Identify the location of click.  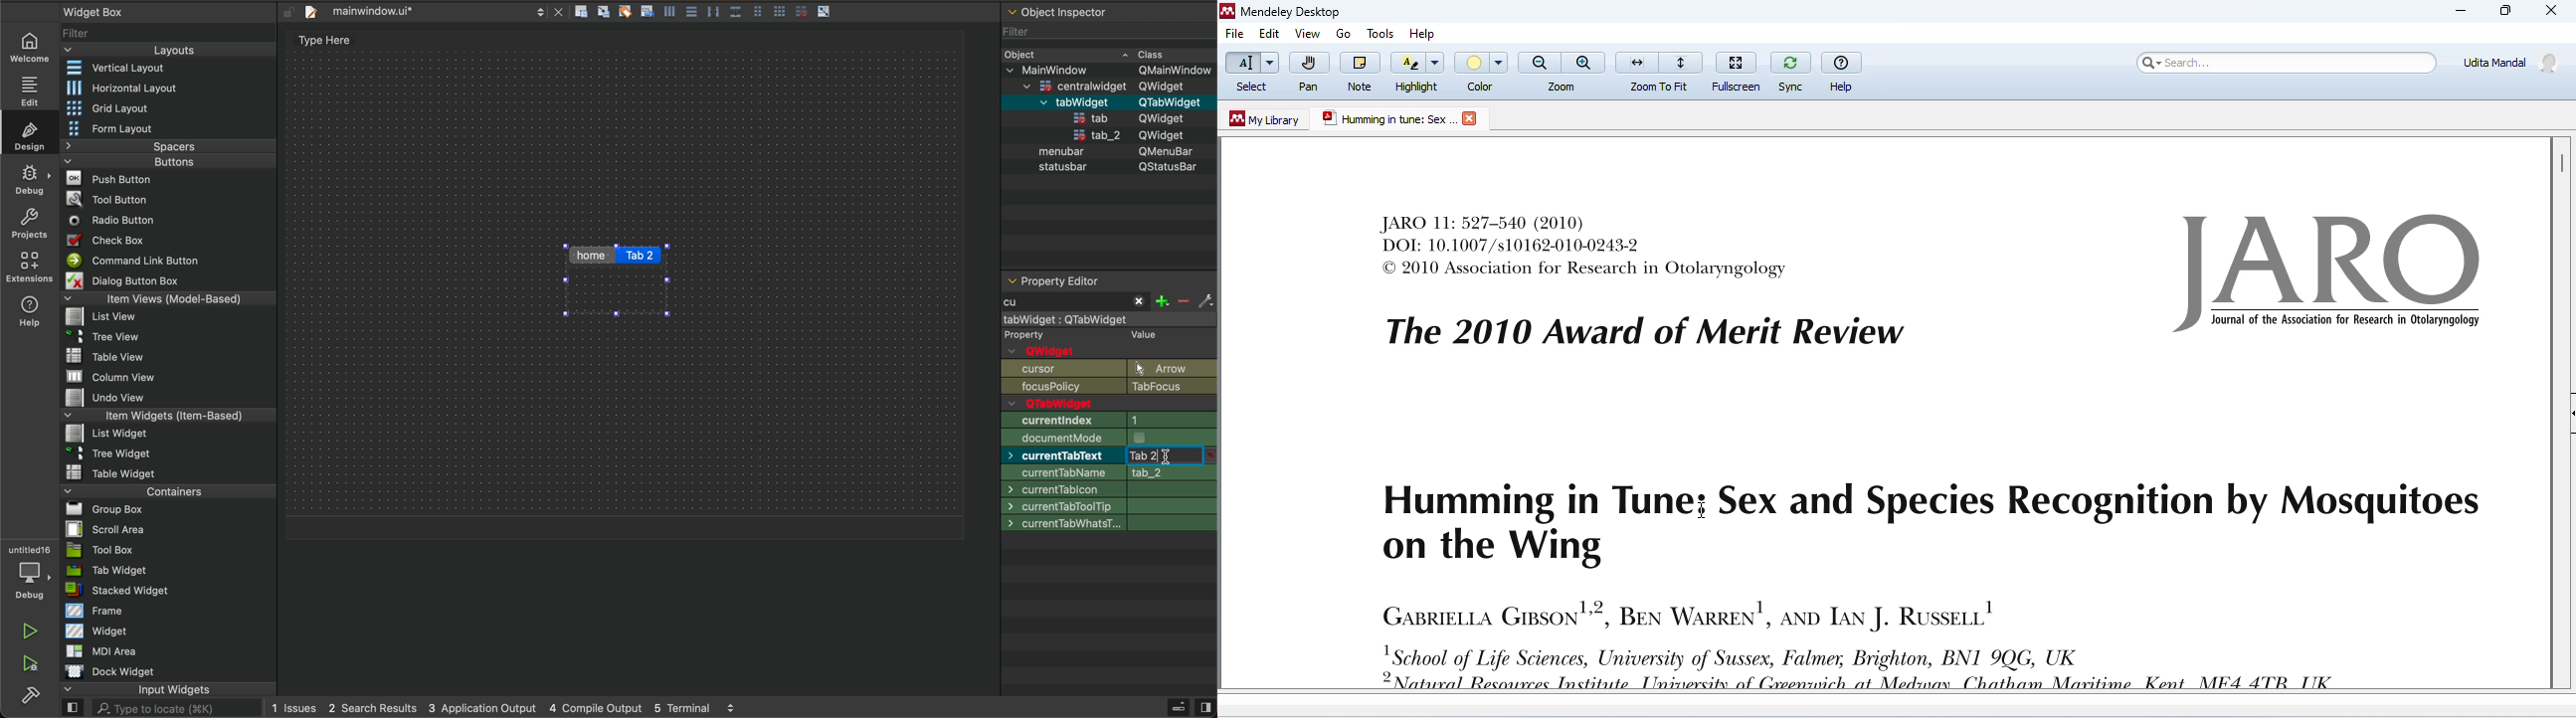
(641, 256).